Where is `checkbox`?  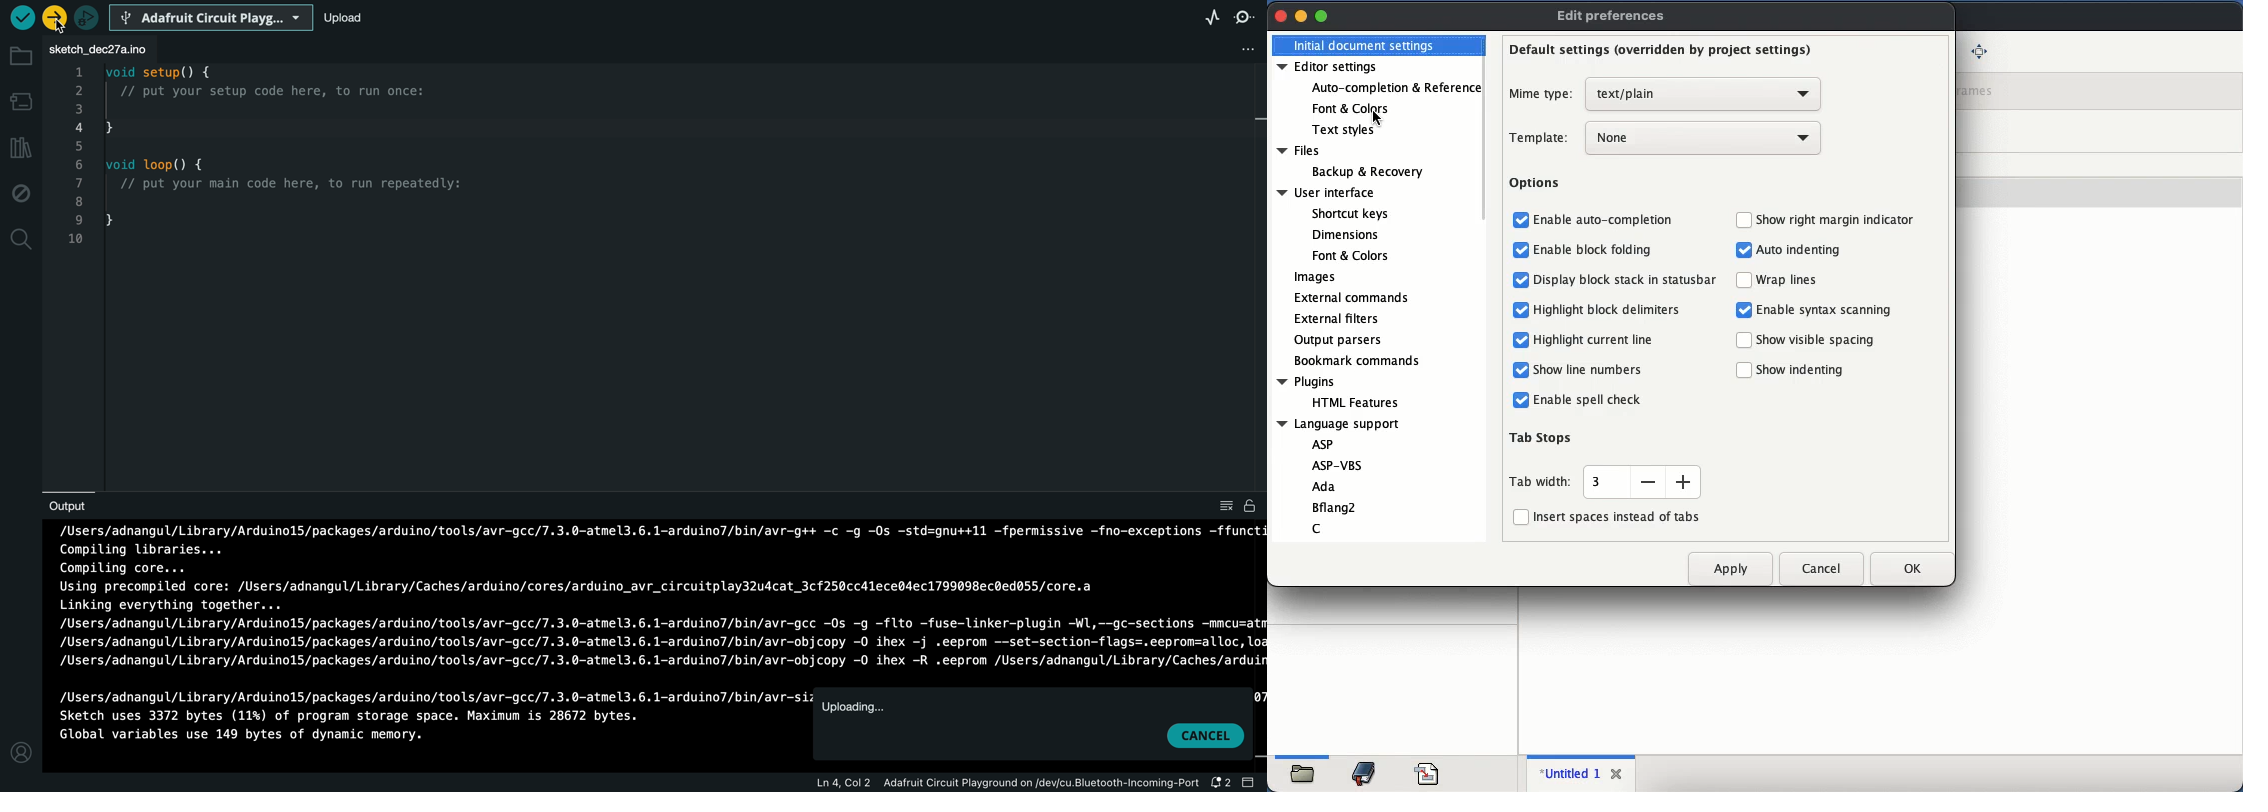
checkbox is located at coordinates (1742, 310).